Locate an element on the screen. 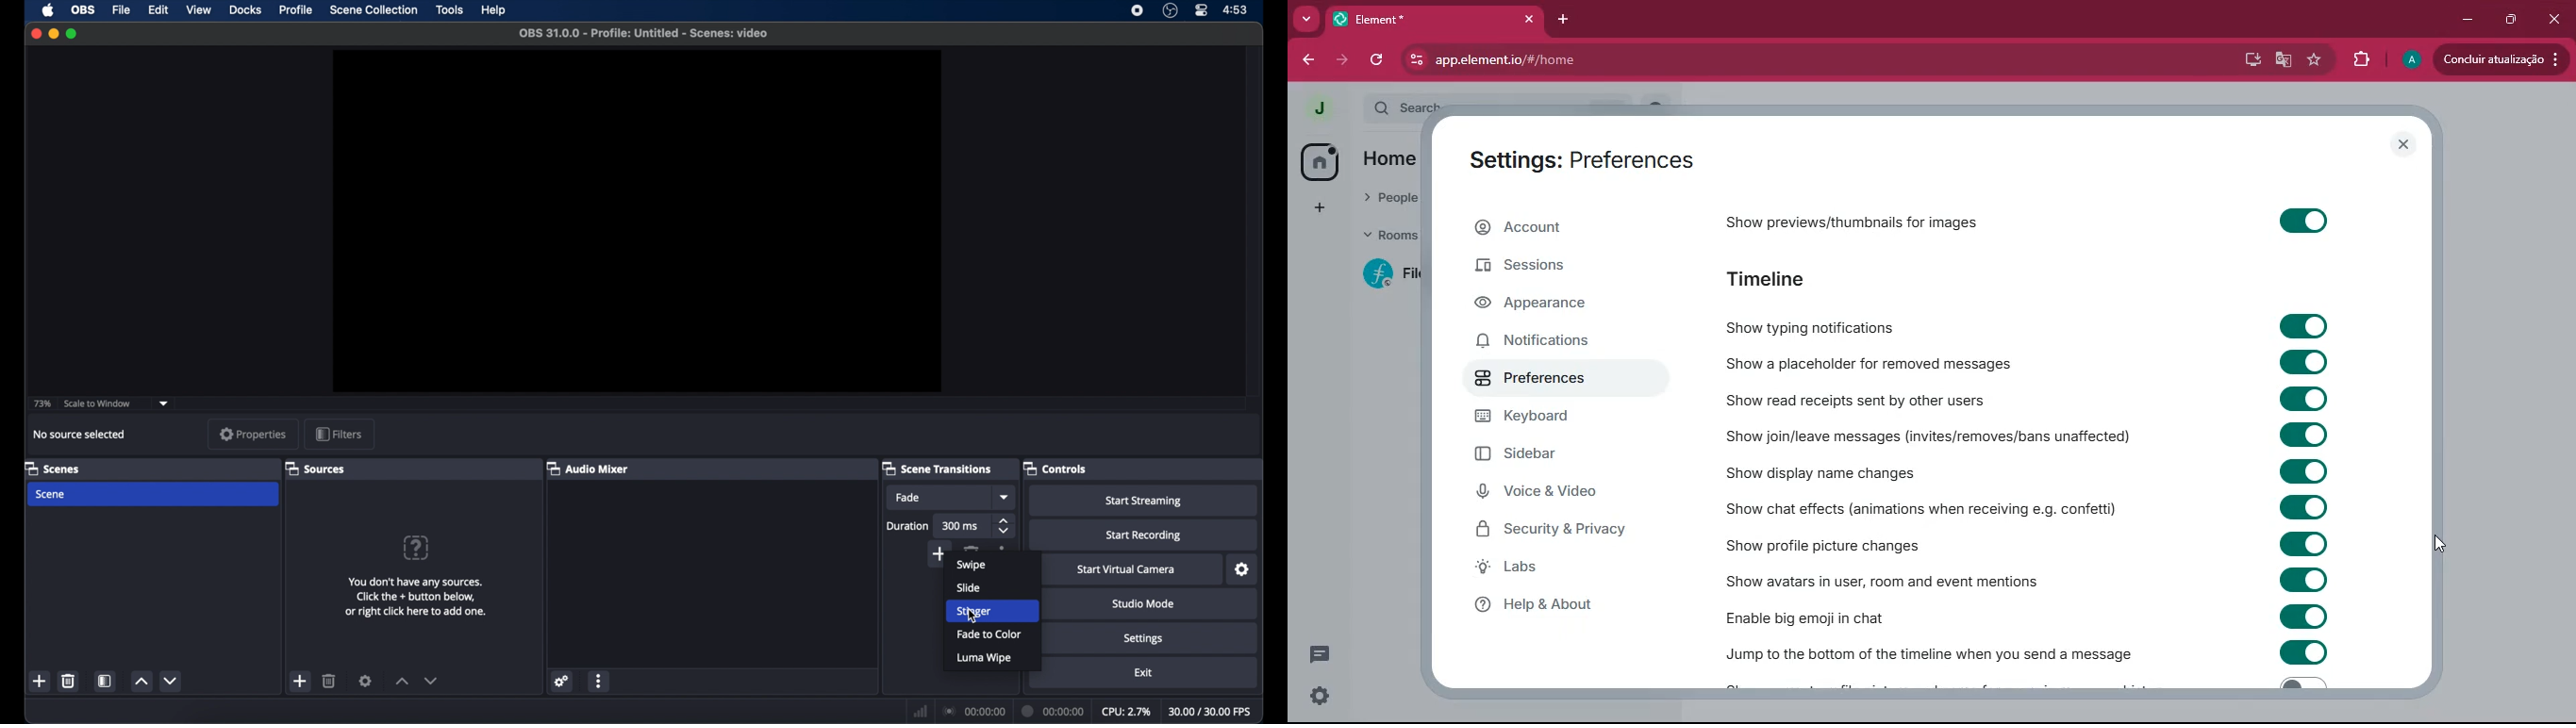 The height and width of the screenshot is (728, 2576). show avatars in user, room and event mentions is located at coordinates (1880, 581).